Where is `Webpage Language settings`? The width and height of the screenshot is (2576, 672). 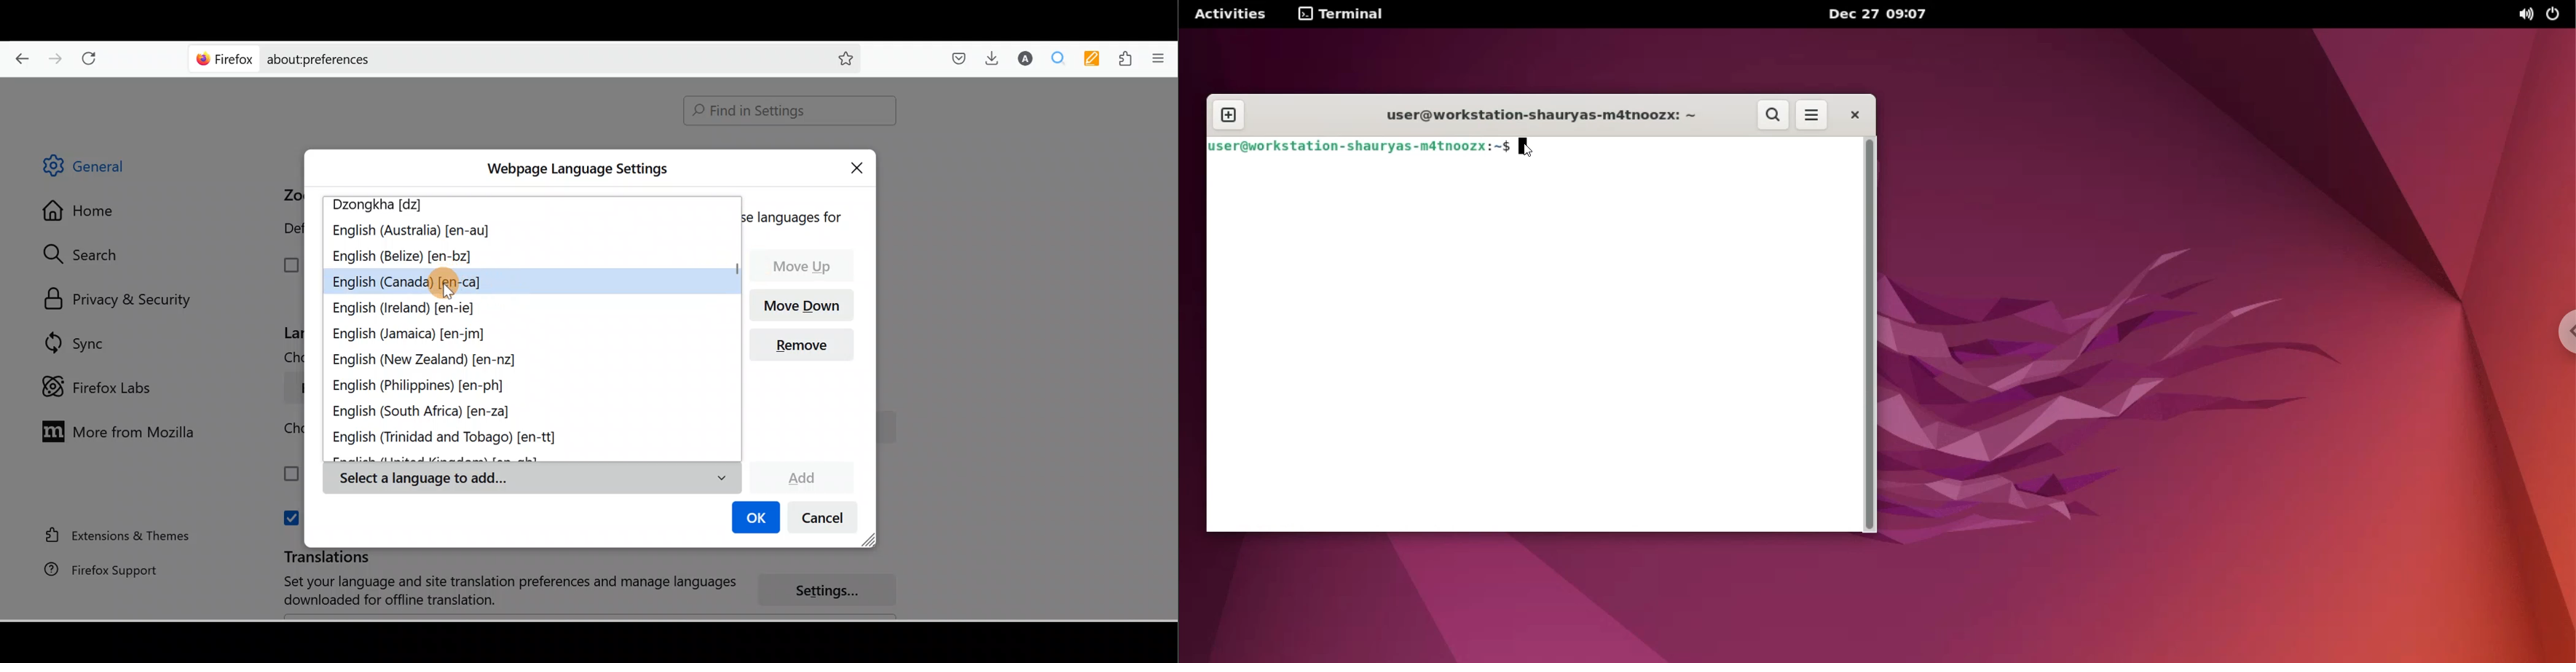
Webpage Language settings is located at coordinates (576, 169).